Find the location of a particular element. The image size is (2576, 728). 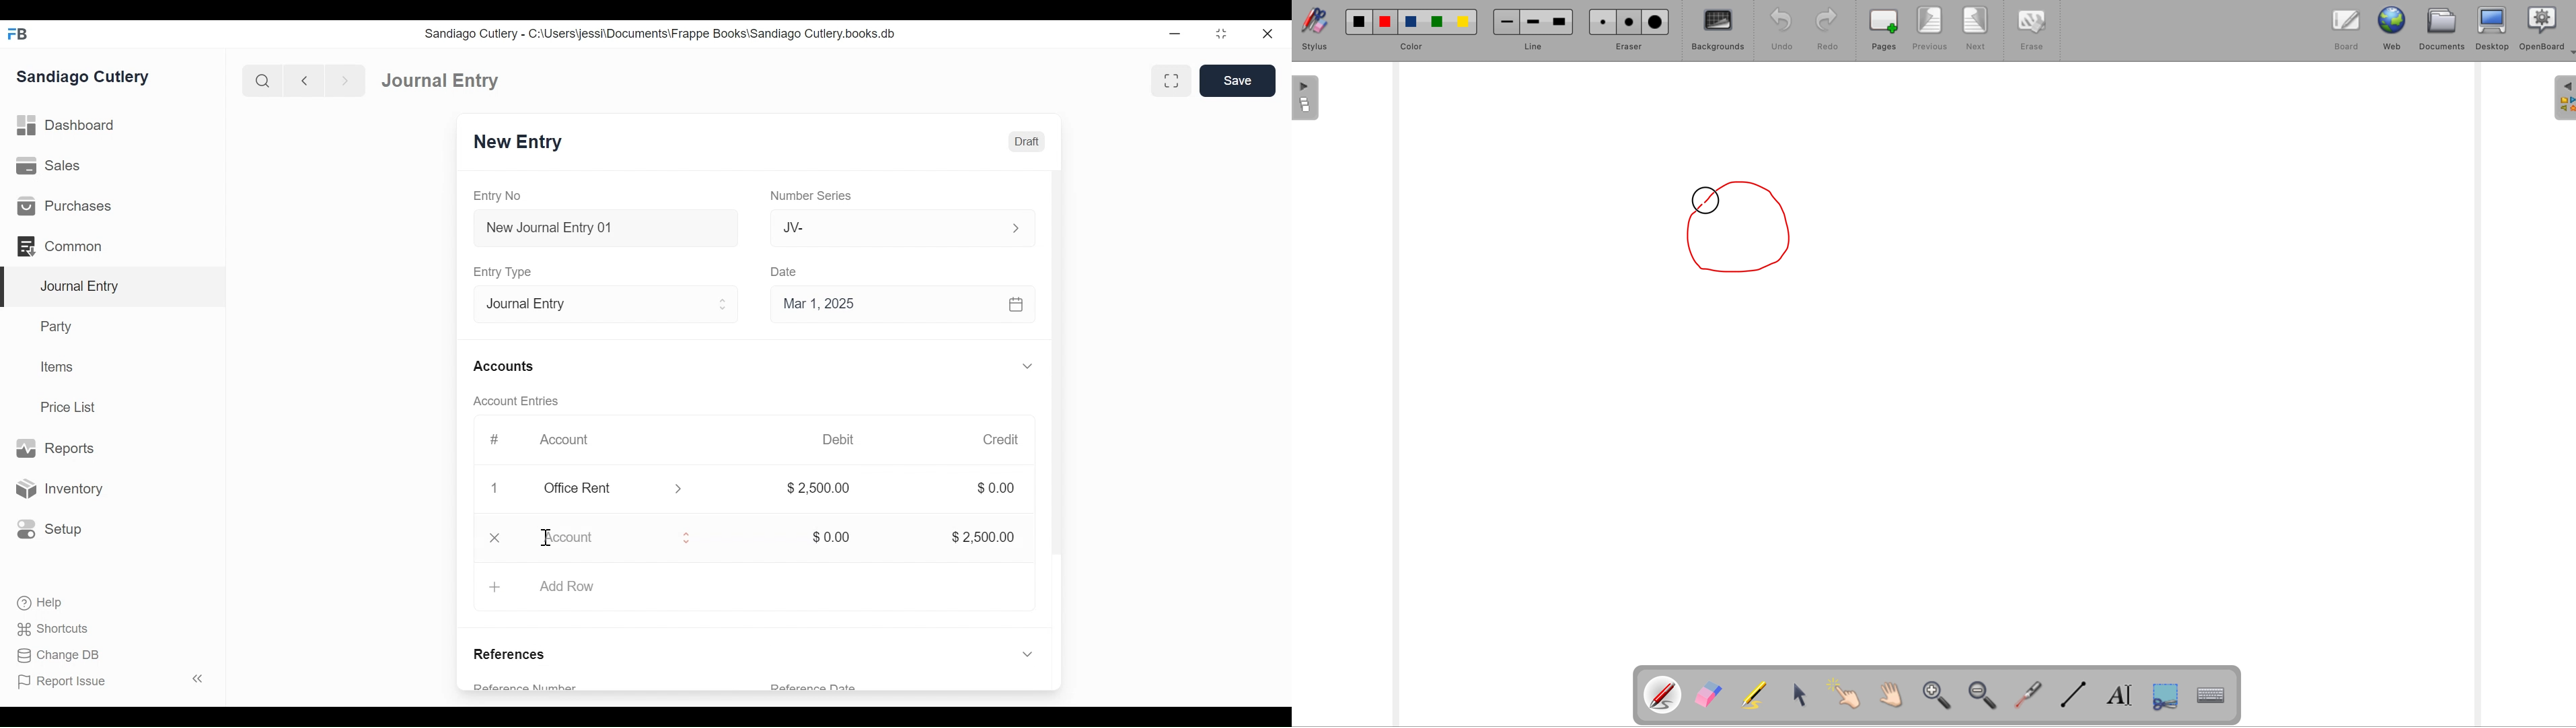

Shortcuts is located at coordinates (46, 629).